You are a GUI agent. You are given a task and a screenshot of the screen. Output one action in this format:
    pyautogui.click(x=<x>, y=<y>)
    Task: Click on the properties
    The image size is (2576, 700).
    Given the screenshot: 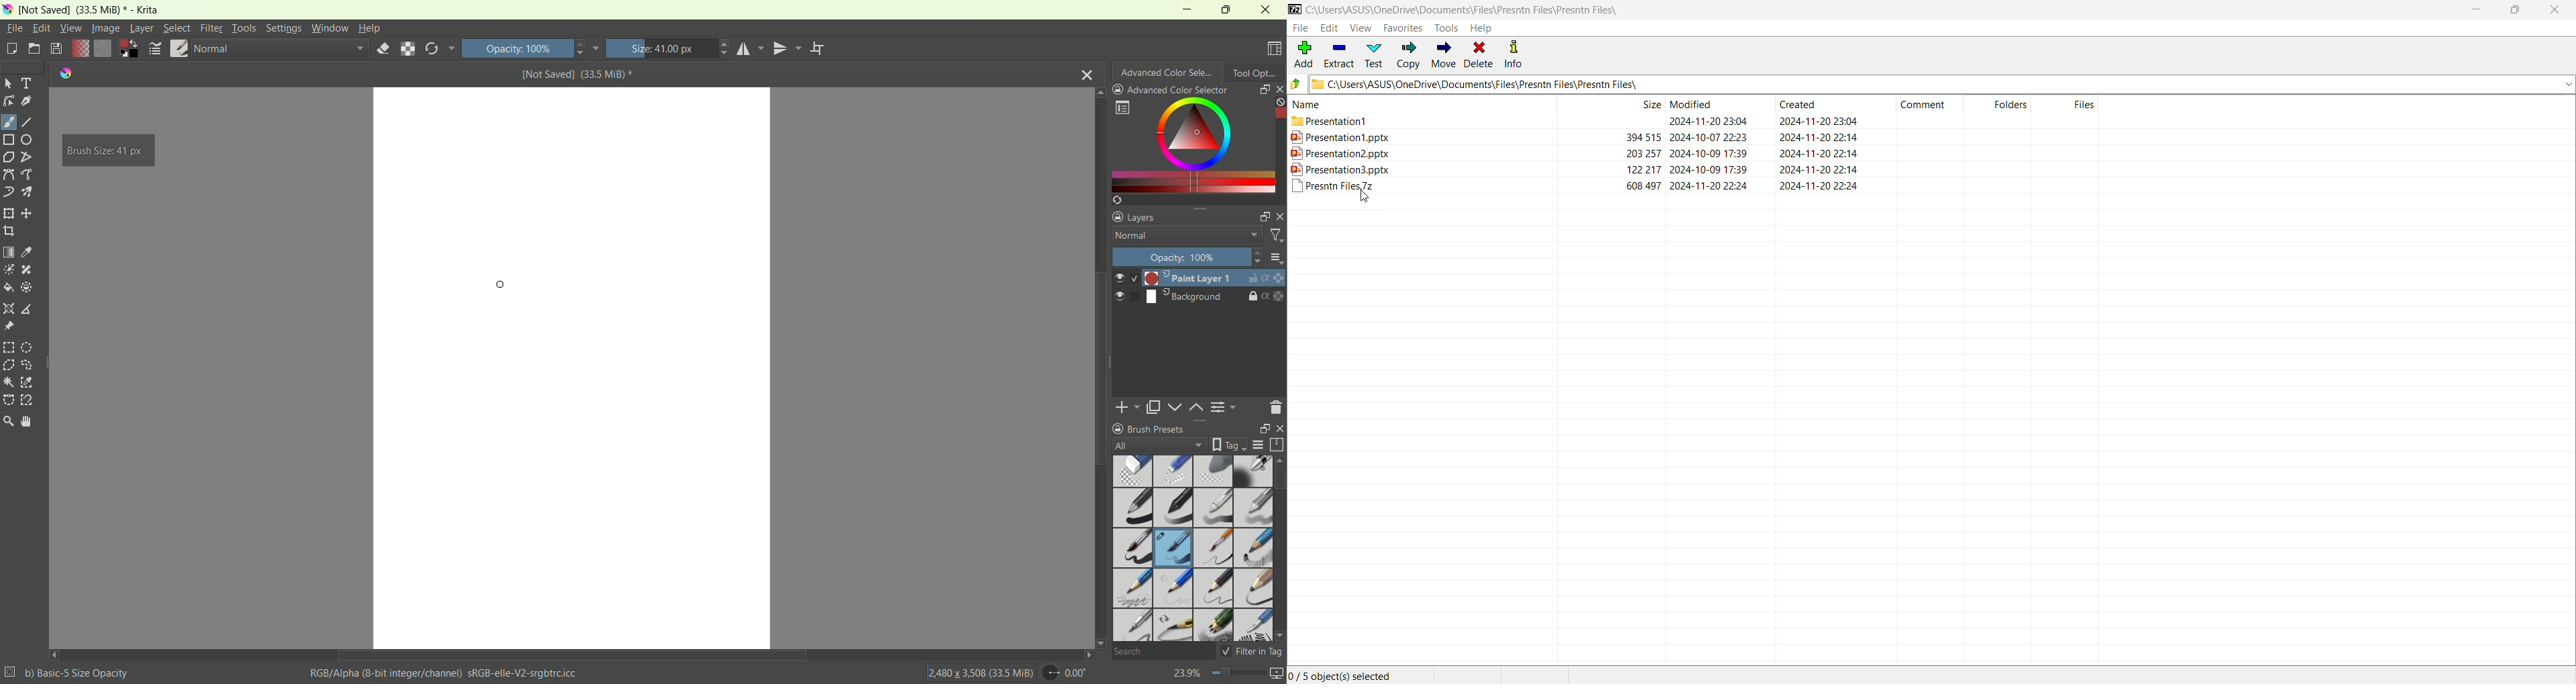 What is the action you would take?
    pyautogui.click(x=1273, y=278)
    